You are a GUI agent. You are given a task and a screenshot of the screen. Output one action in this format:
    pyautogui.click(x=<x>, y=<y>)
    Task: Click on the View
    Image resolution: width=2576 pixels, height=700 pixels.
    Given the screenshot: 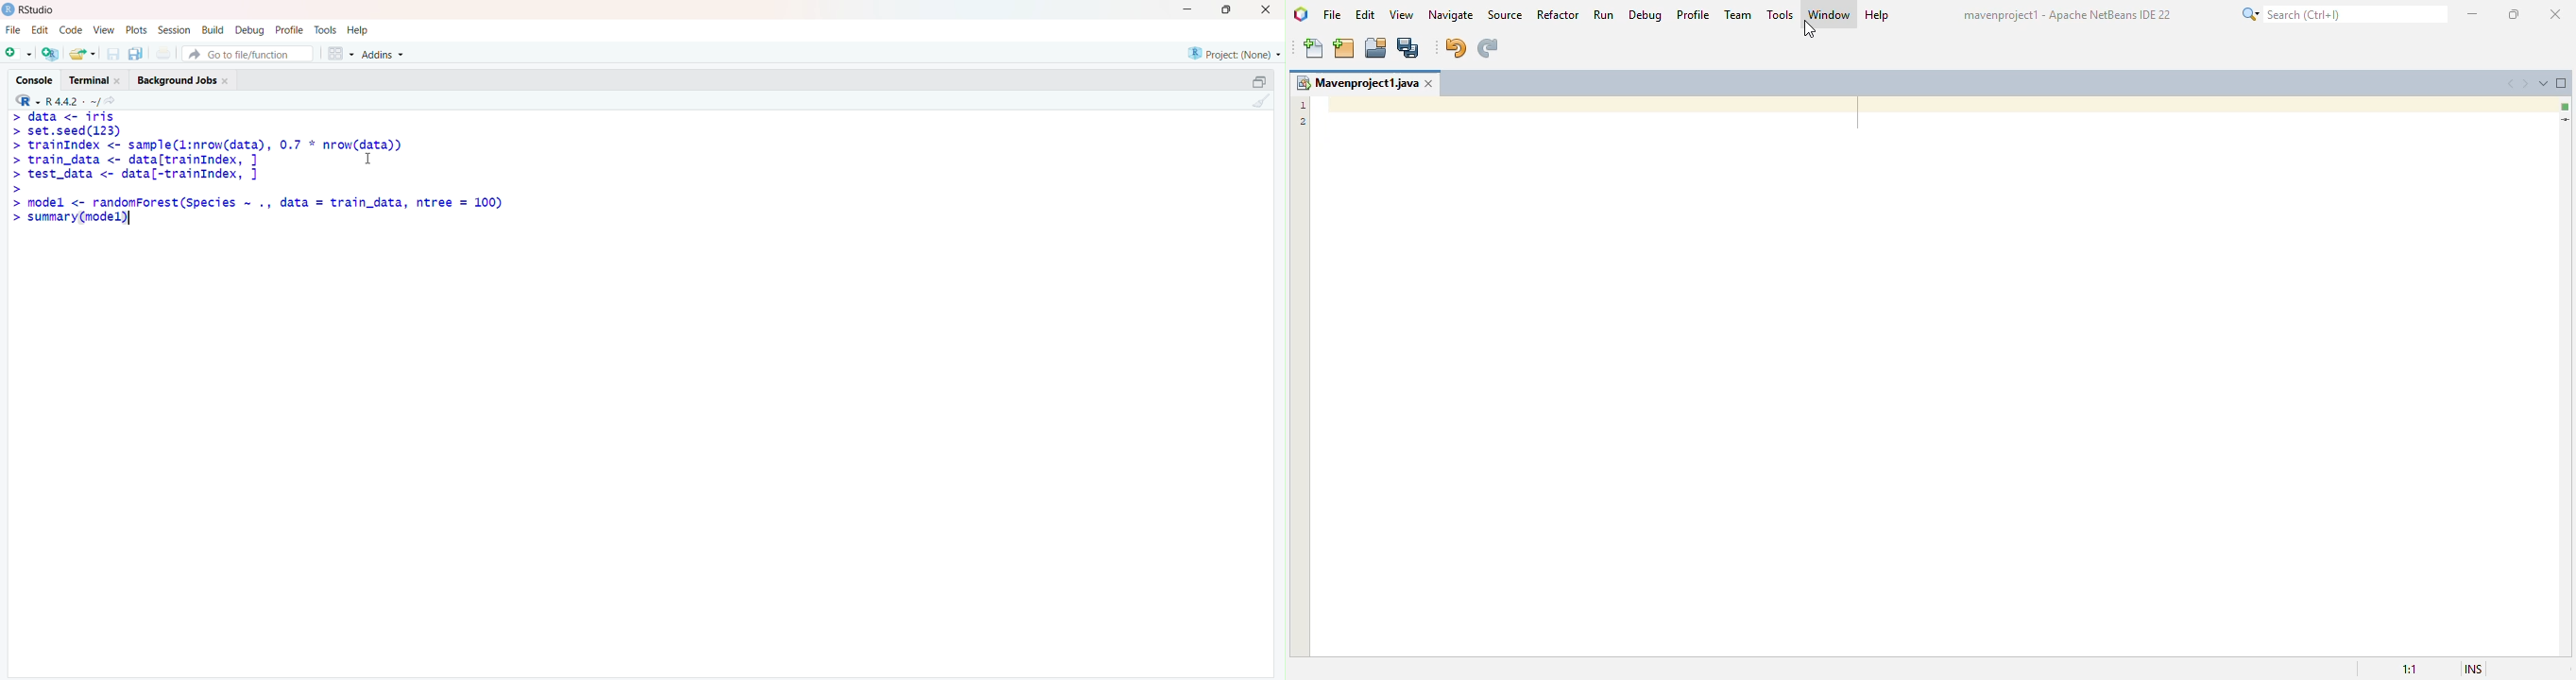 What is the action you would take?
    pyautogui.click(x=103, y=30)
    